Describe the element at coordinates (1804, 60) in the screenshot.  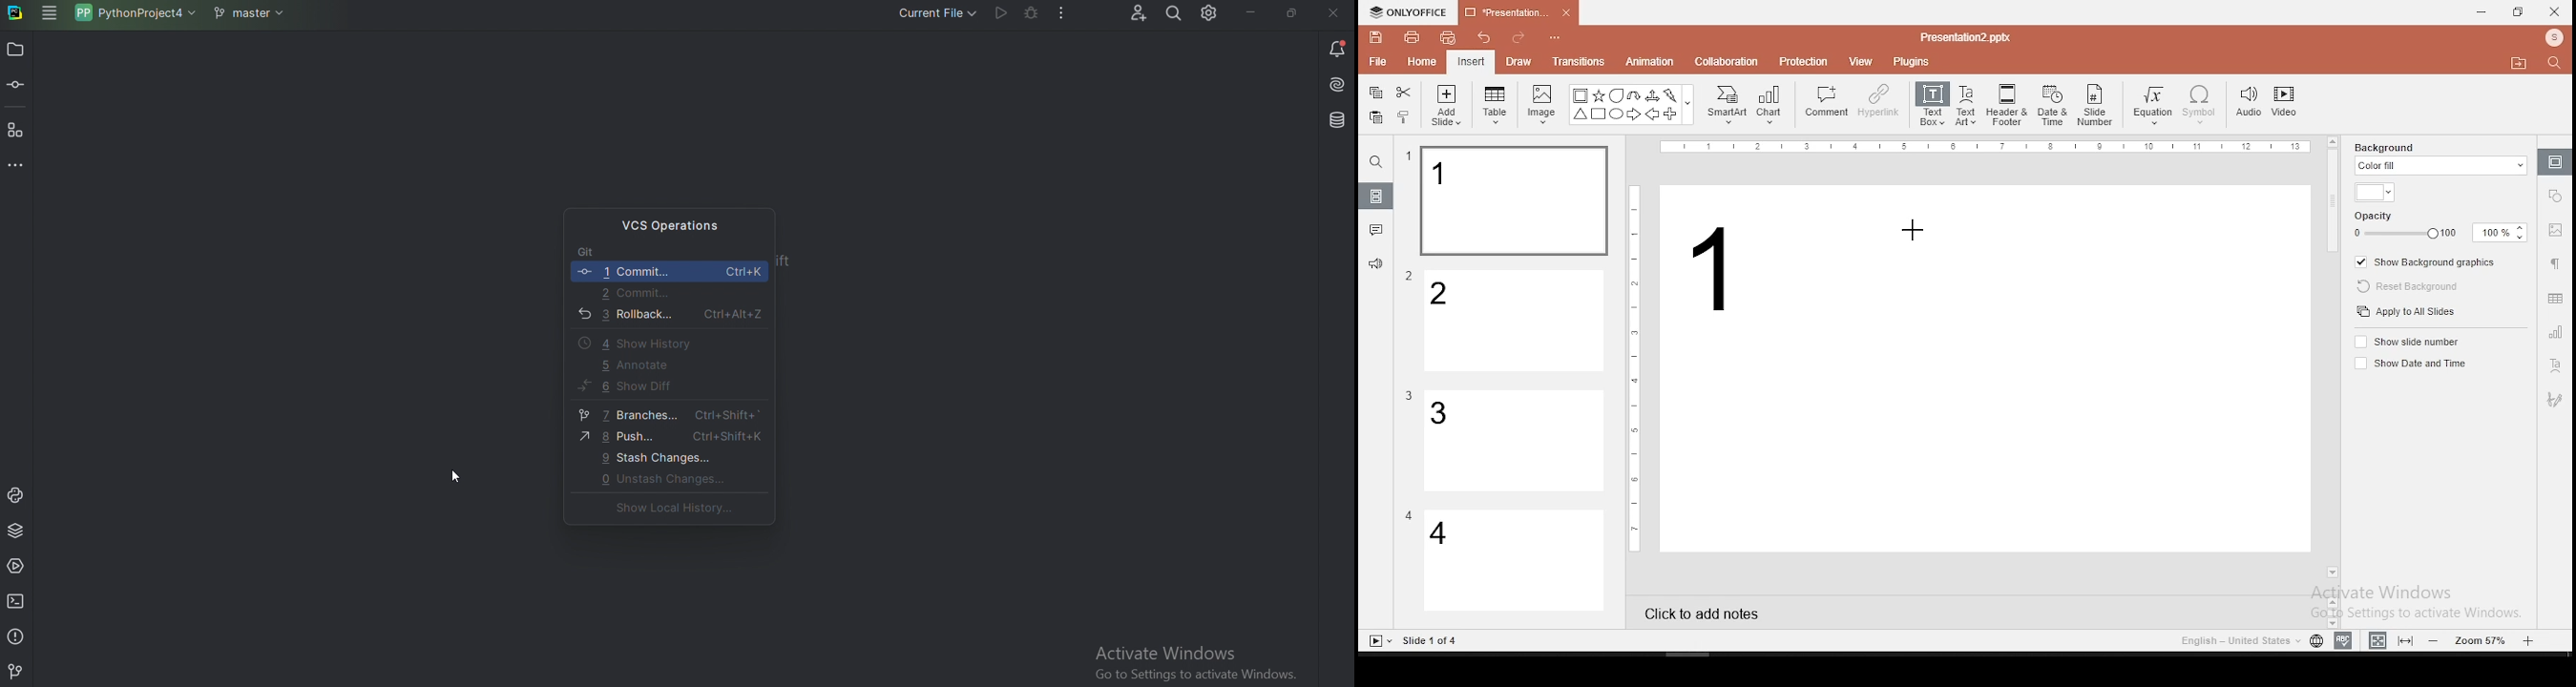
I see `protection` at that location.